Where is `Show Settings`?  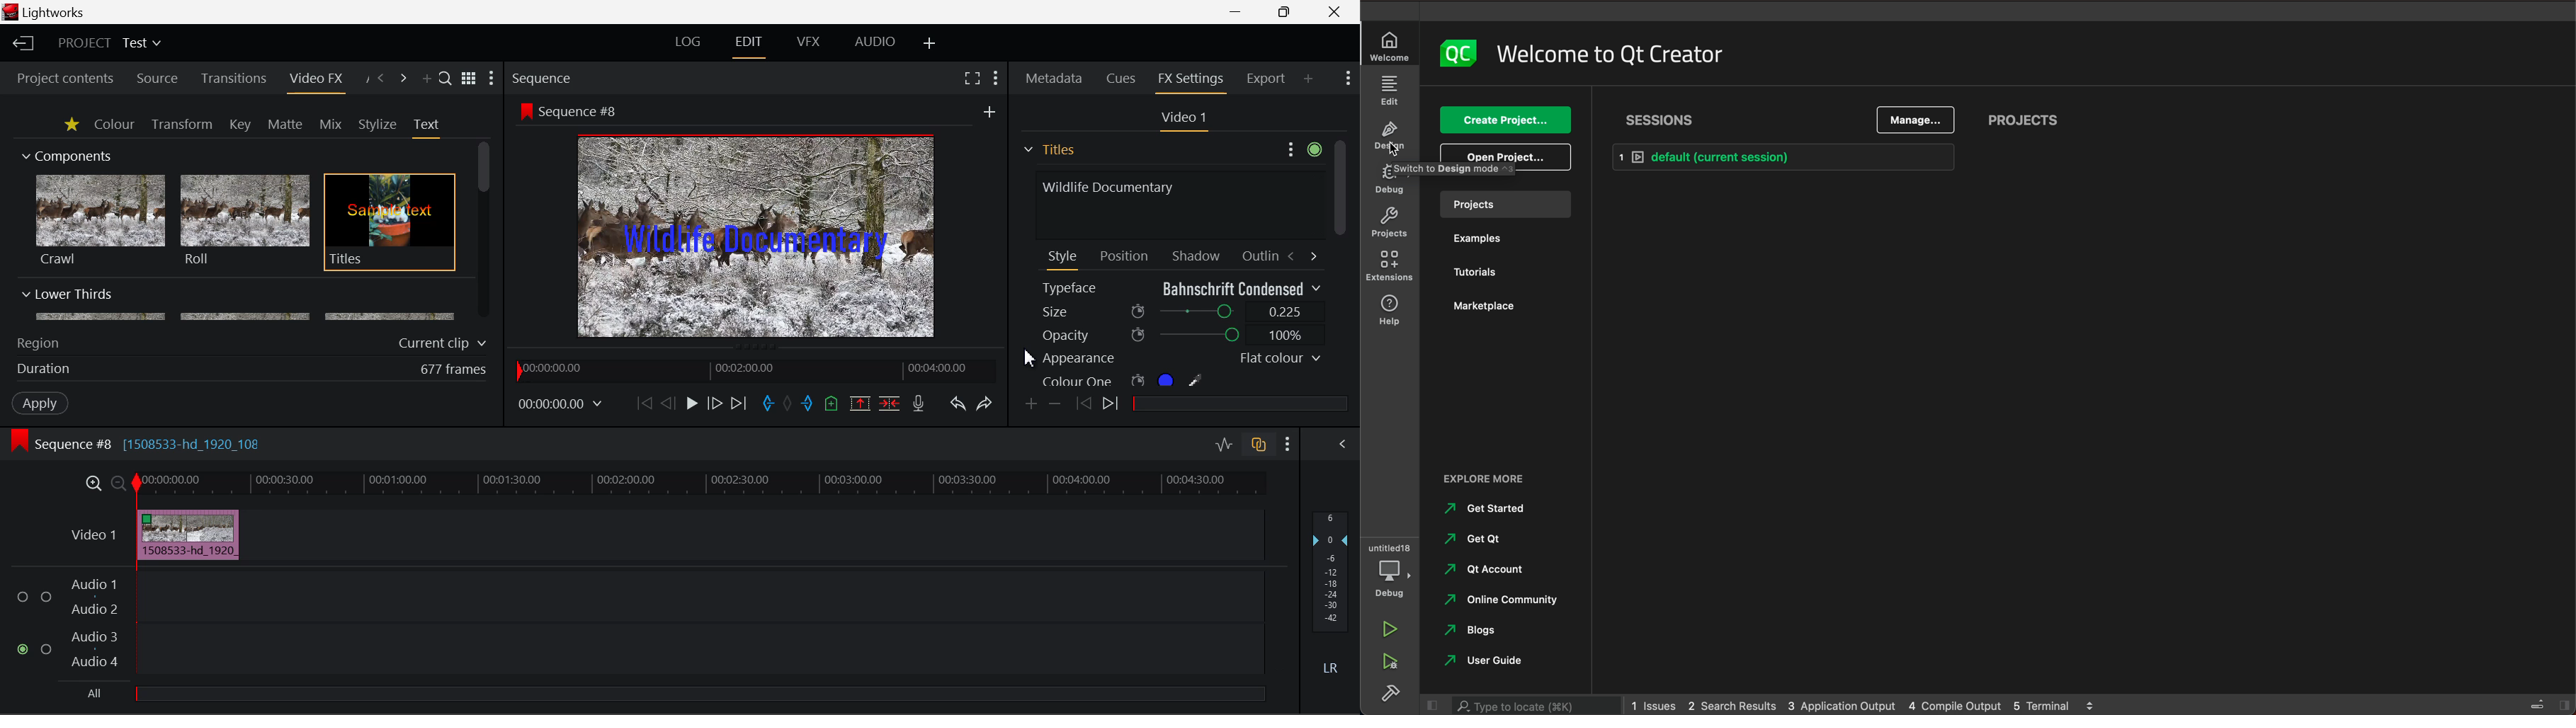 Show Settings is located at coordinates (1288, 445).